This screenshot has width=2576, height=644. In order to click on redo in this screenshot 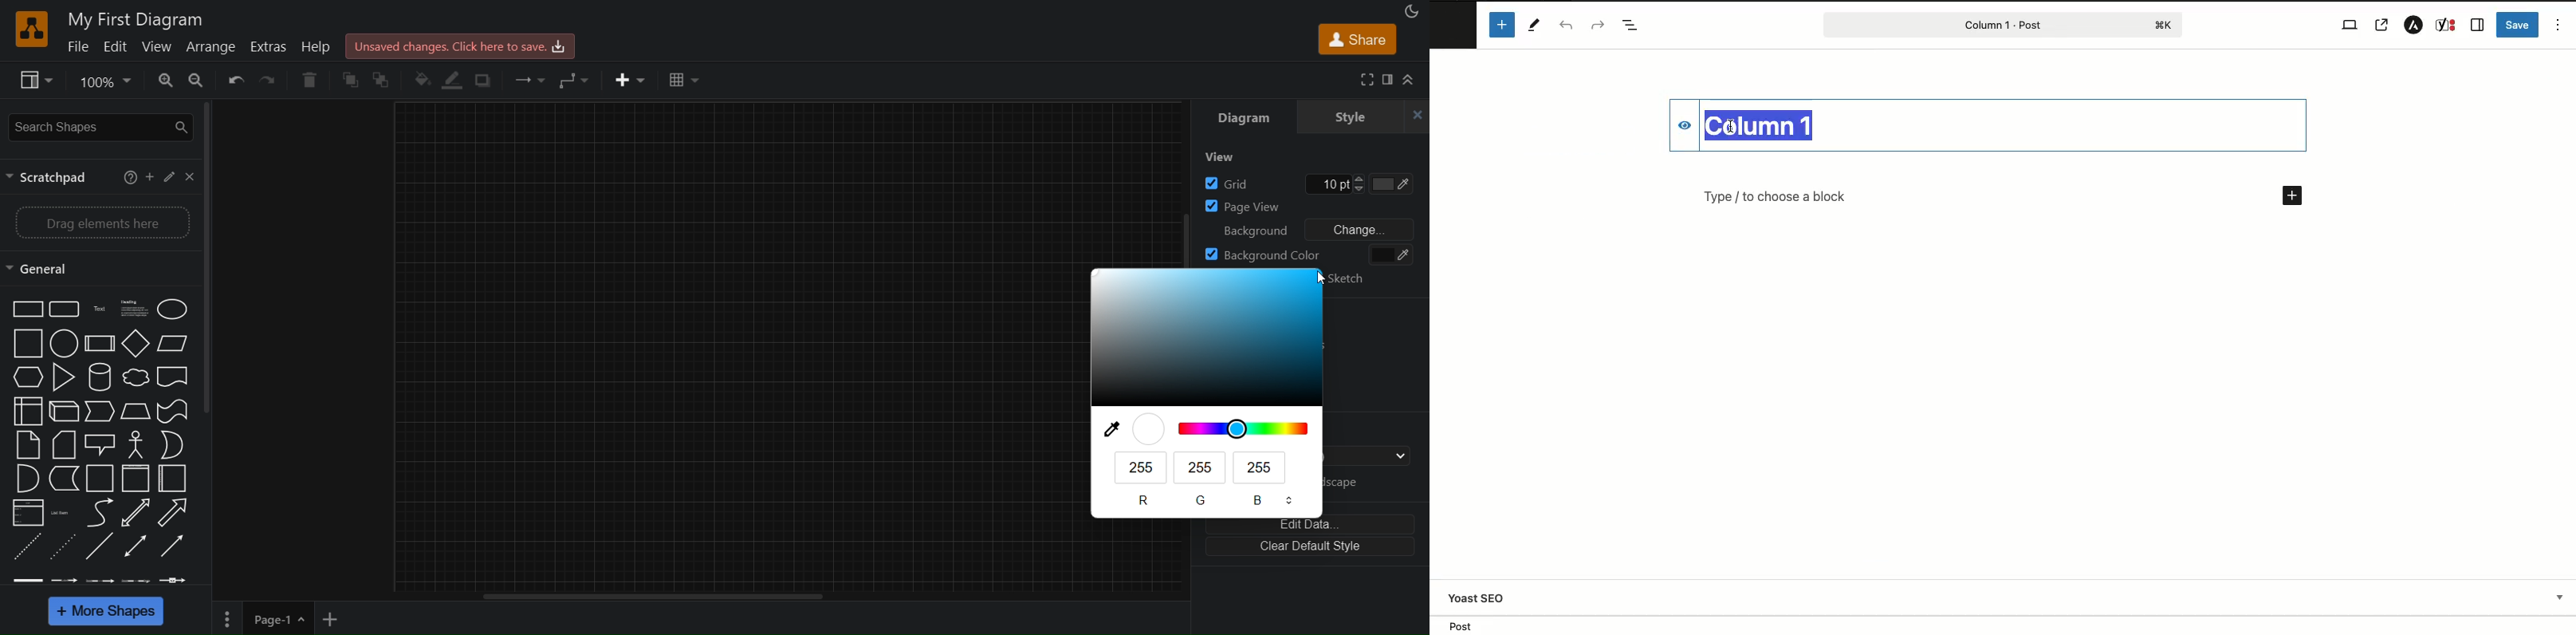, I will do `click(270, 80)`.